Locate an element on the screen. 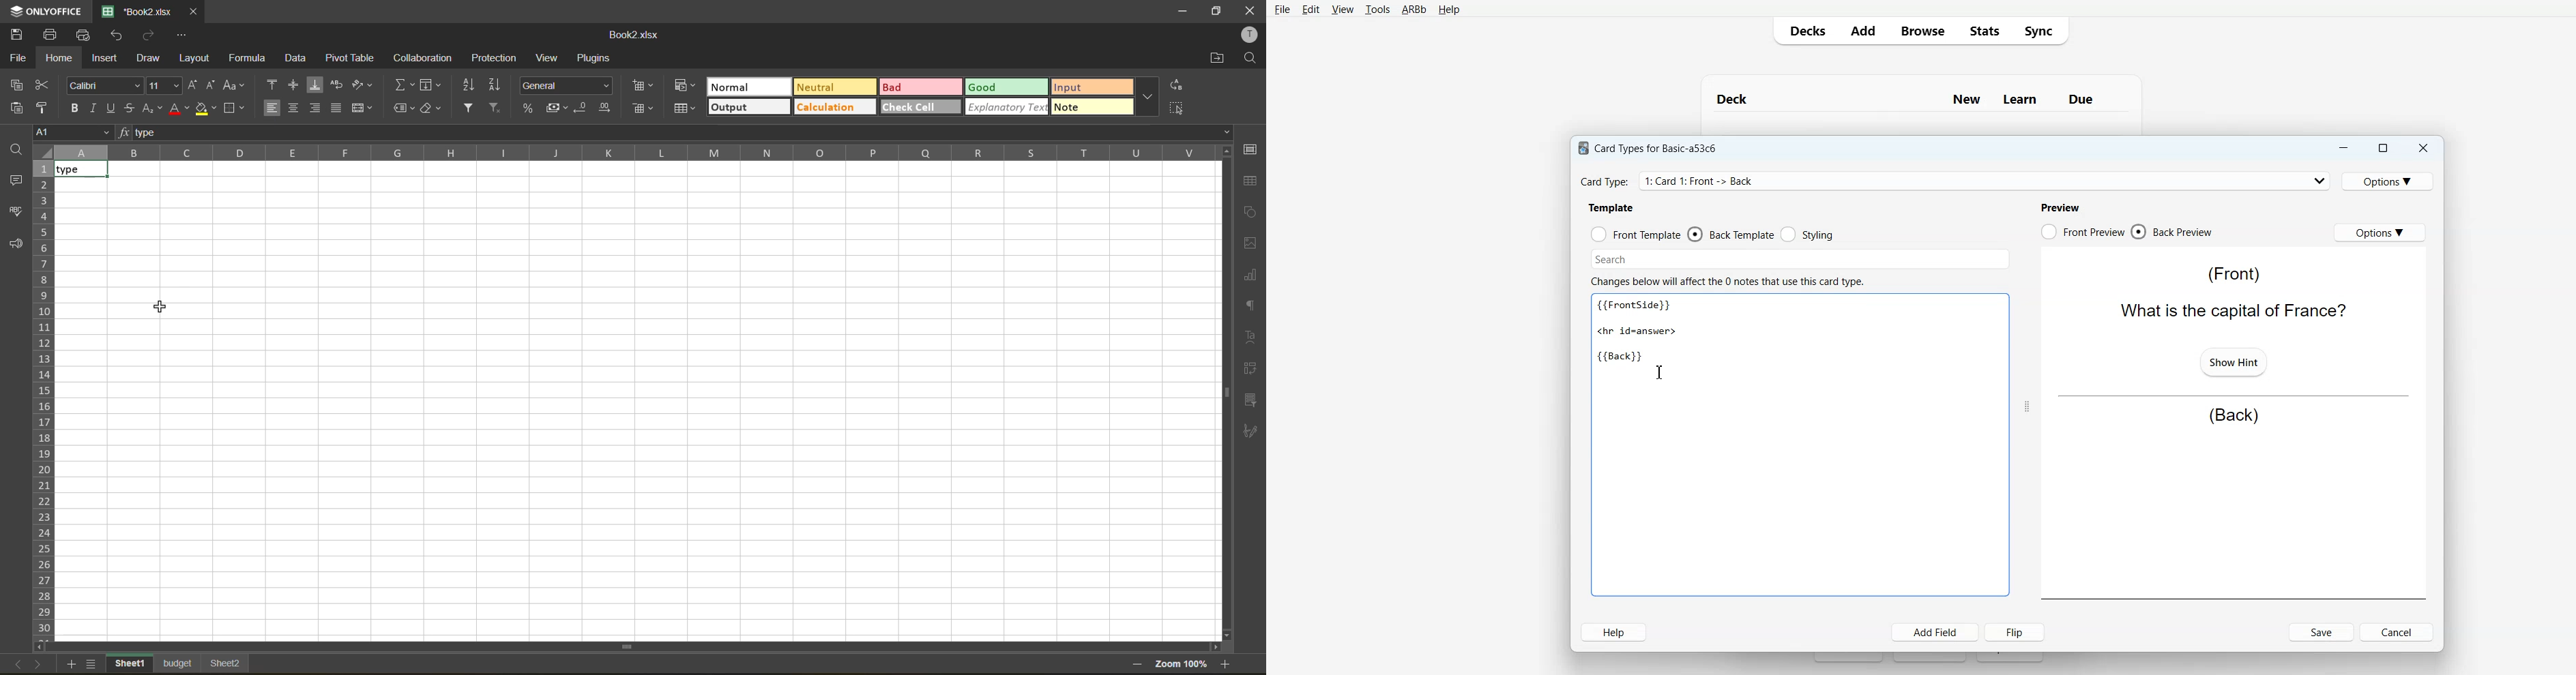  Decks is located at coordinates (1804, 31).